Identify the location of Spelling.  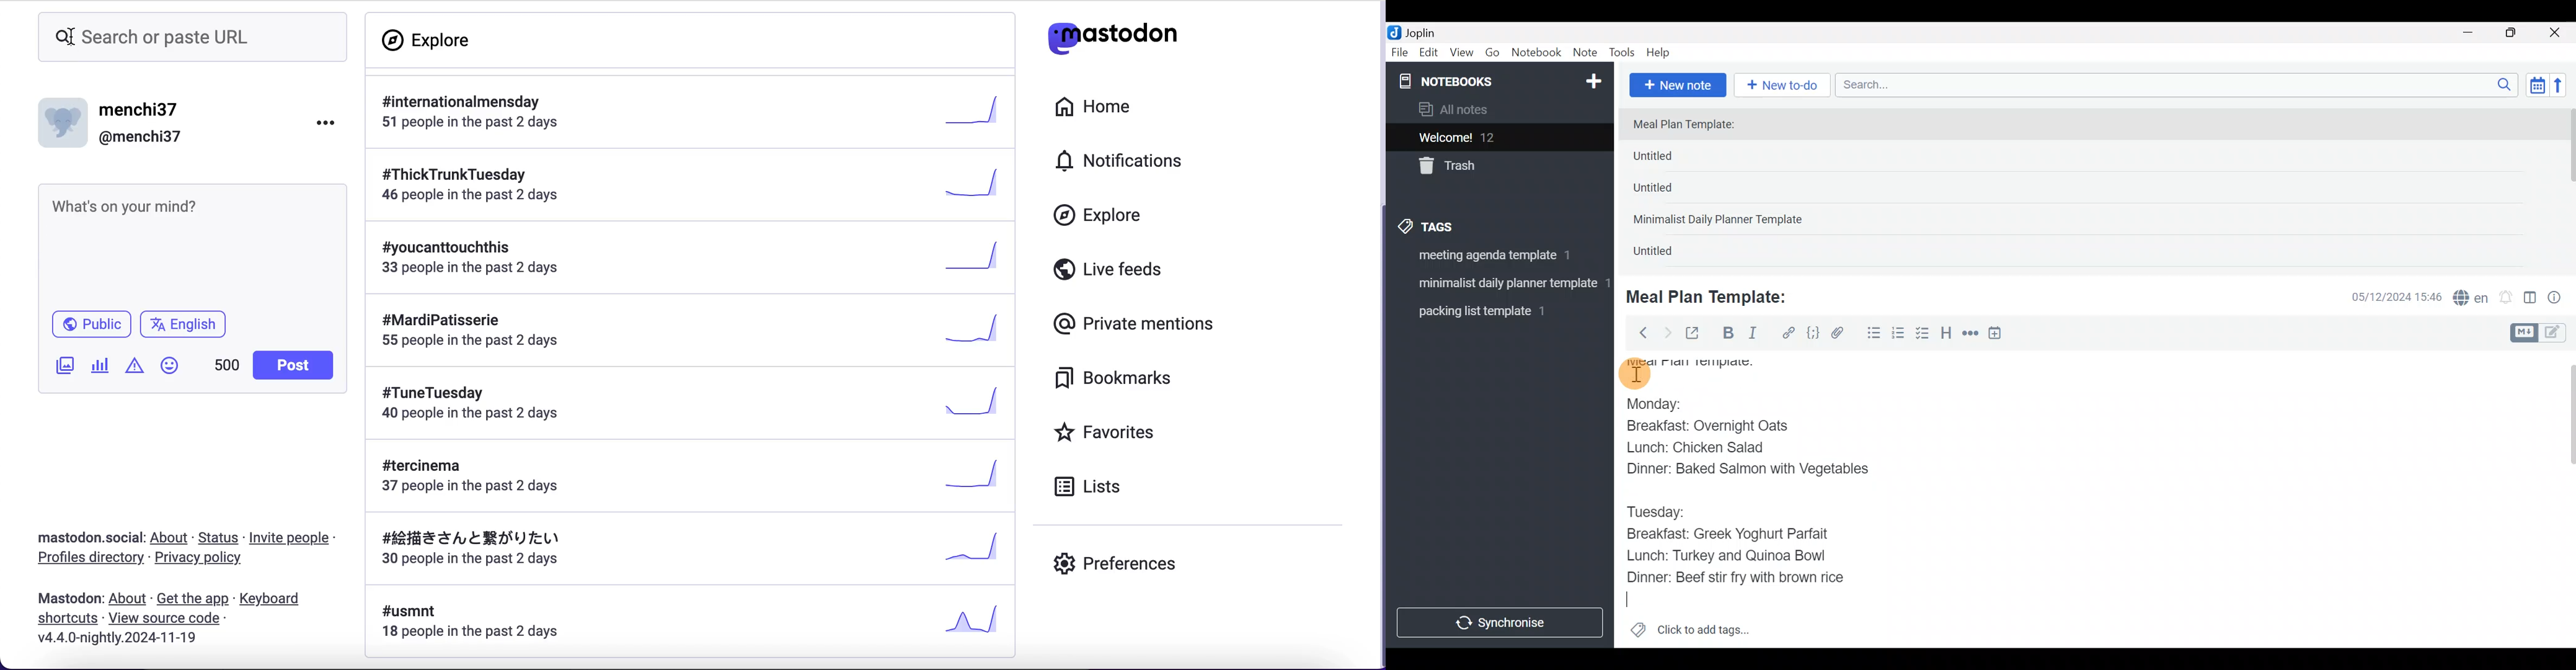
(2471, 299).